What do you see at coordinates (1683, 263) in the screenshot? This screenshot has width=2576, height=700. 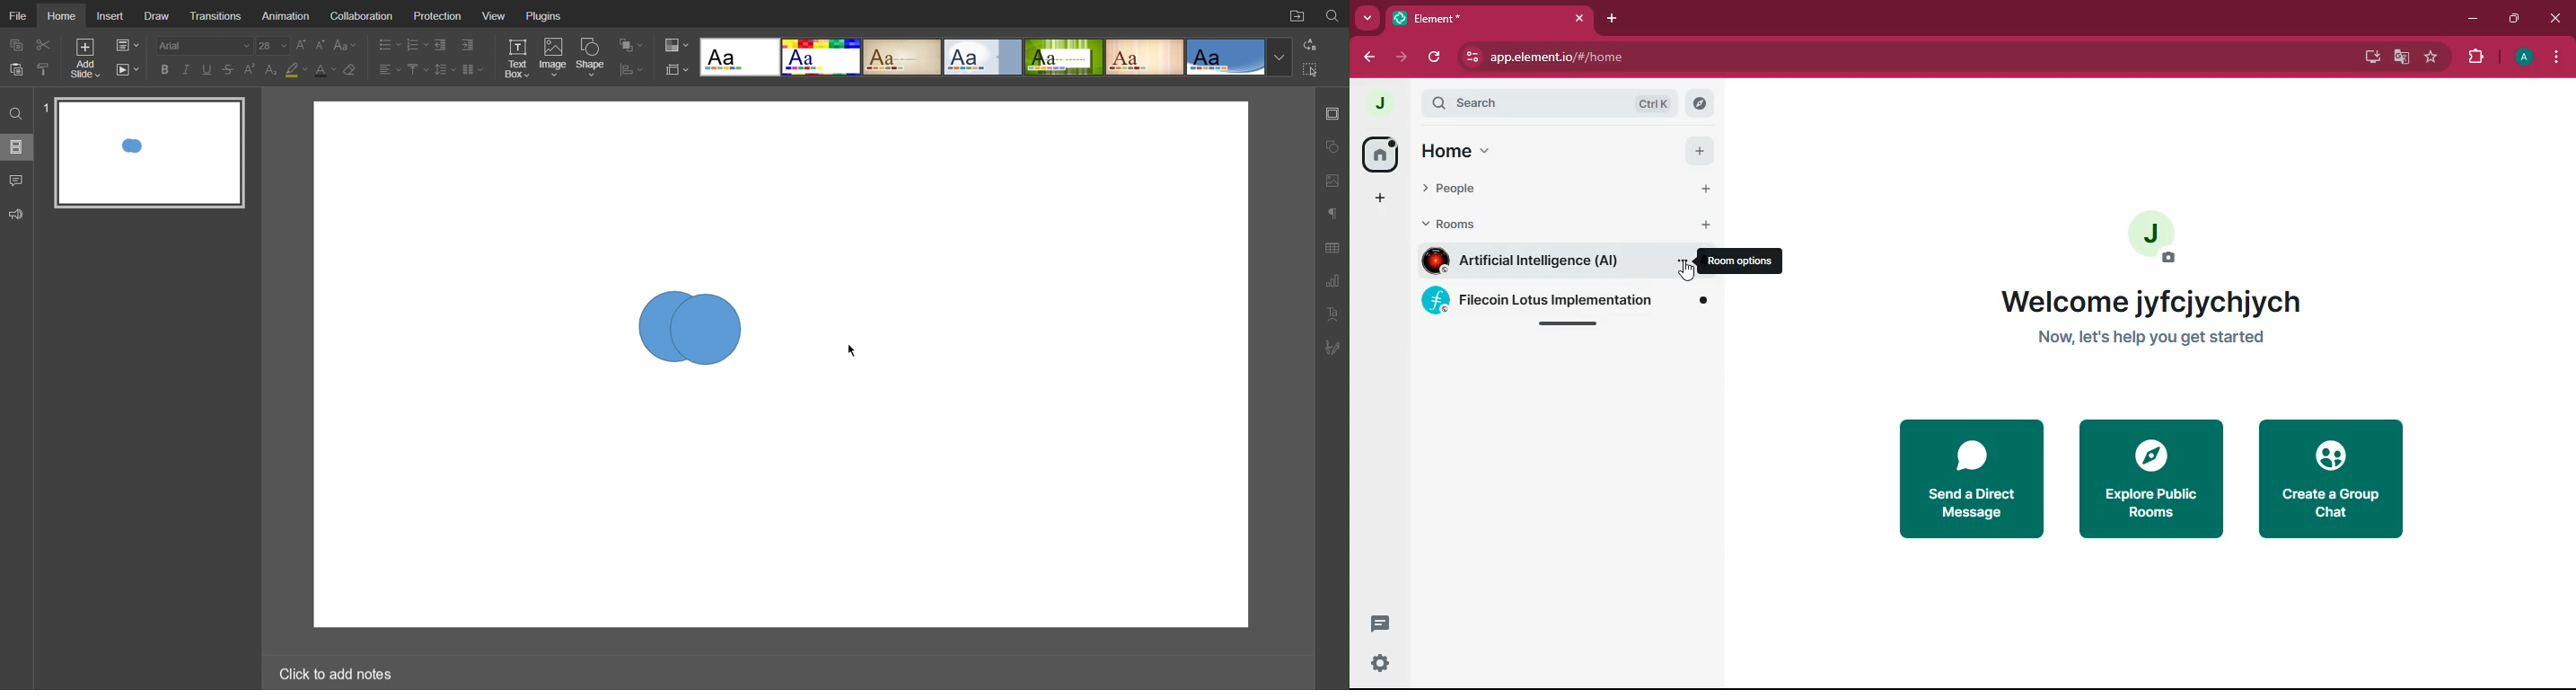 I see `room options` at bounding box center [1683, 263].